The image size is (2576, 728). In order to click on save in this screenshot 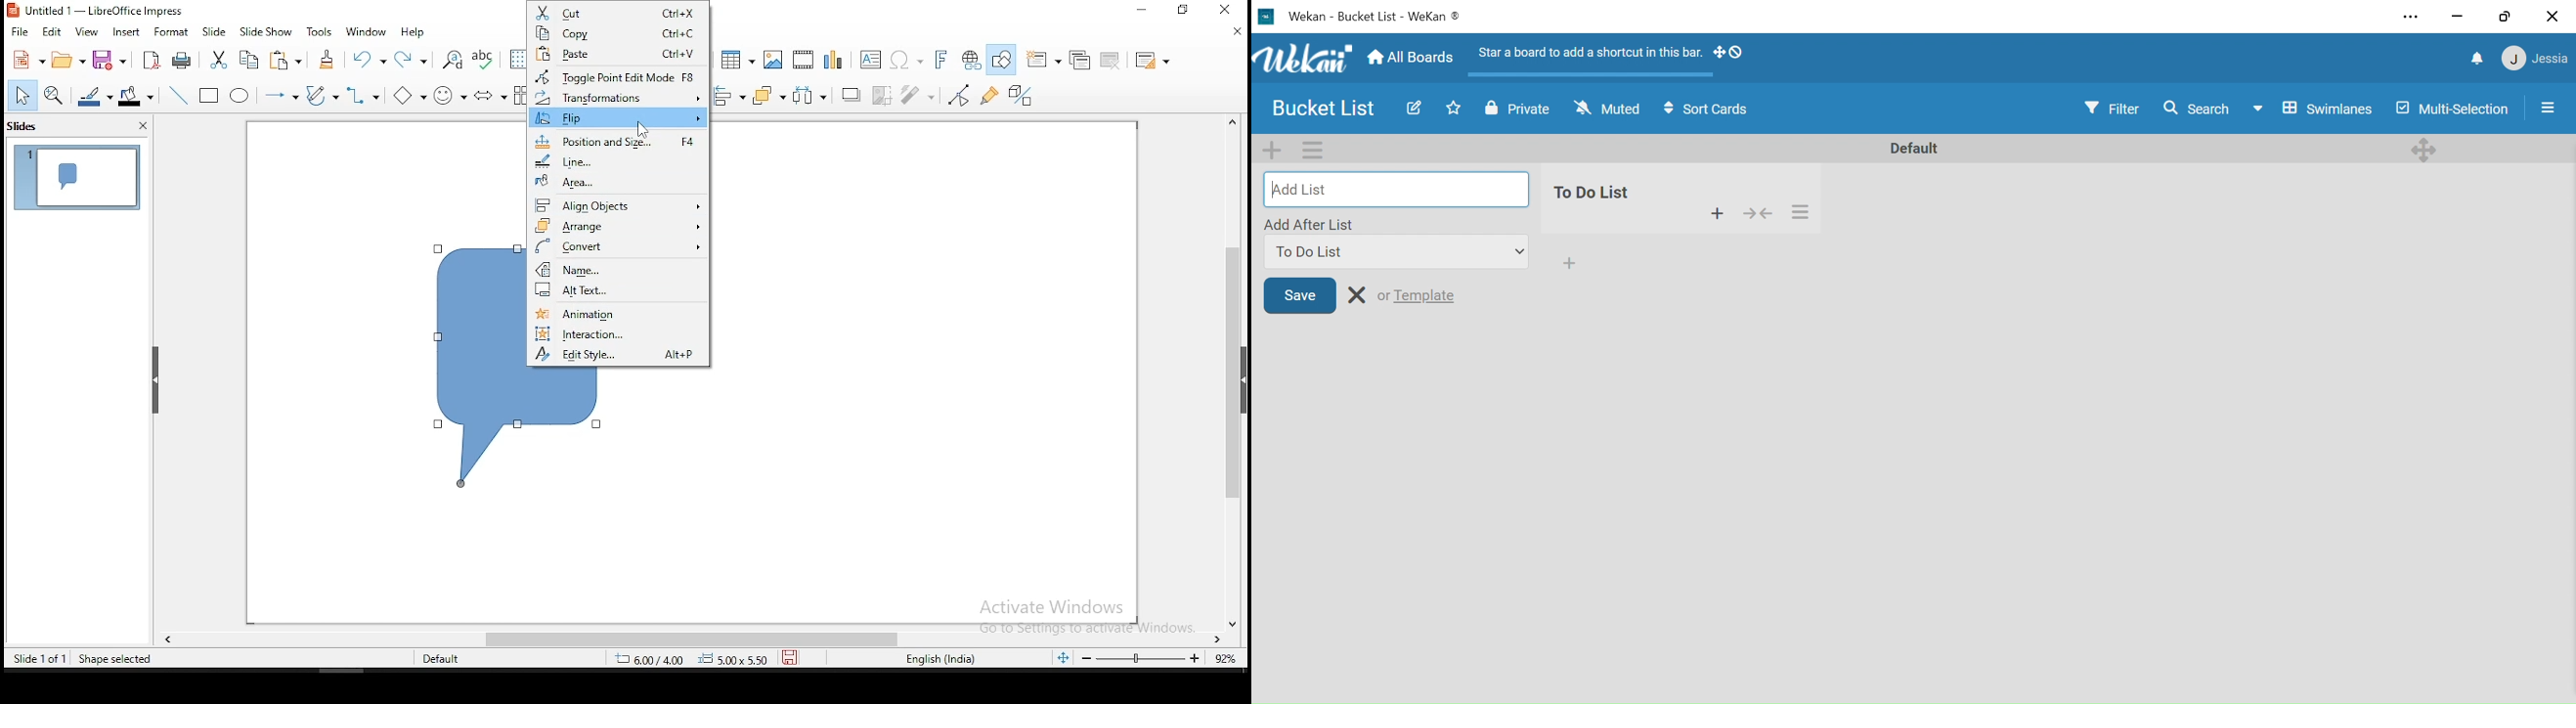, I will do `click(109, 60)`.